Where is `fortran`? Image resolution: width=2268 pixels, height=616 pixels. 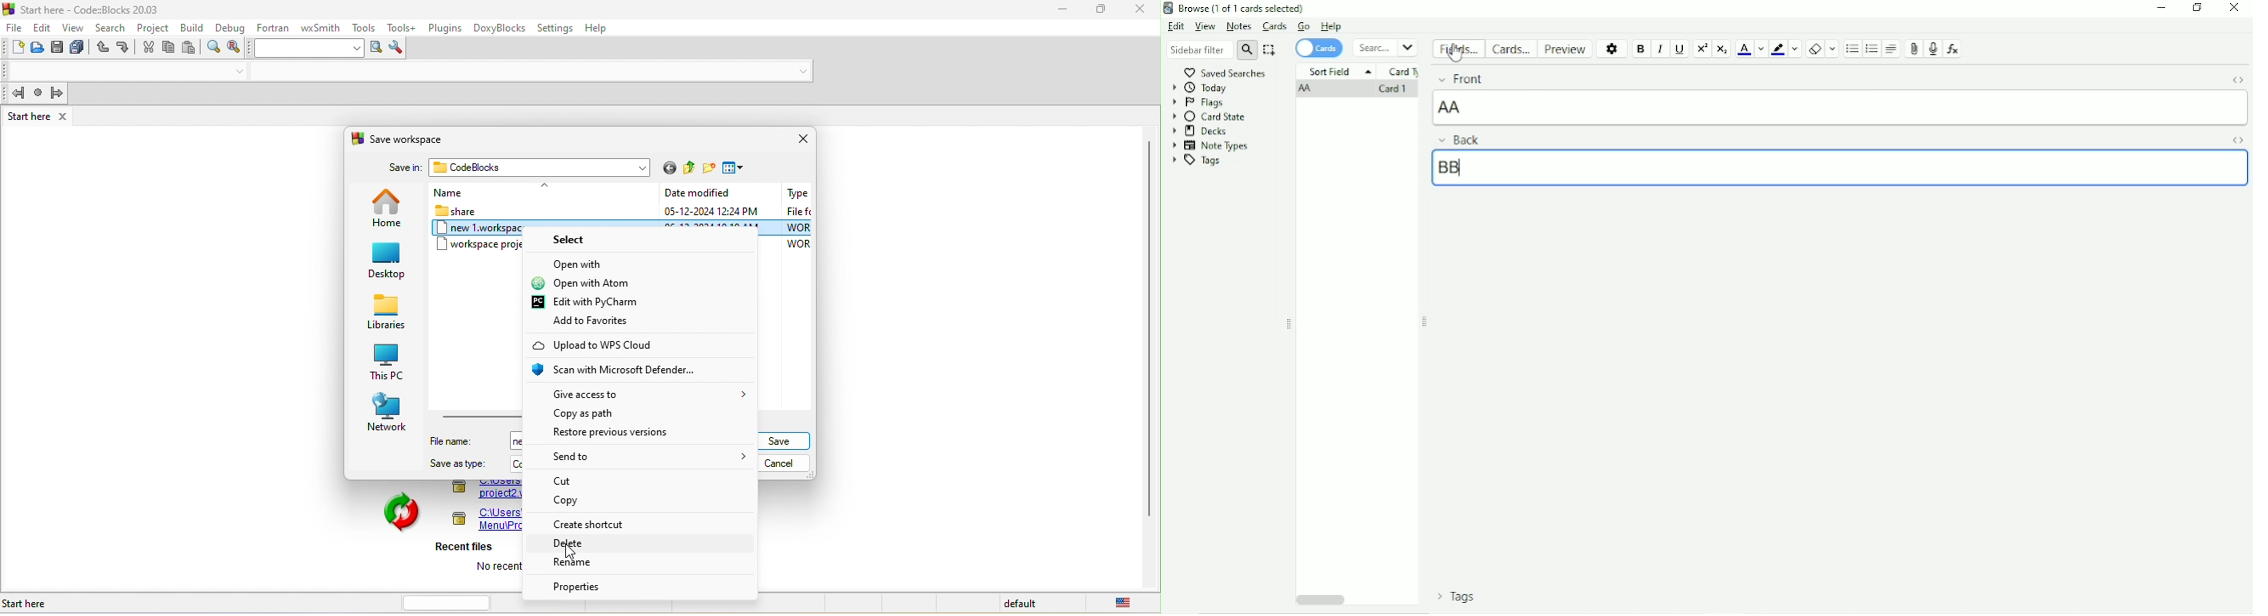 fortran is located at coordinates (273, 26).